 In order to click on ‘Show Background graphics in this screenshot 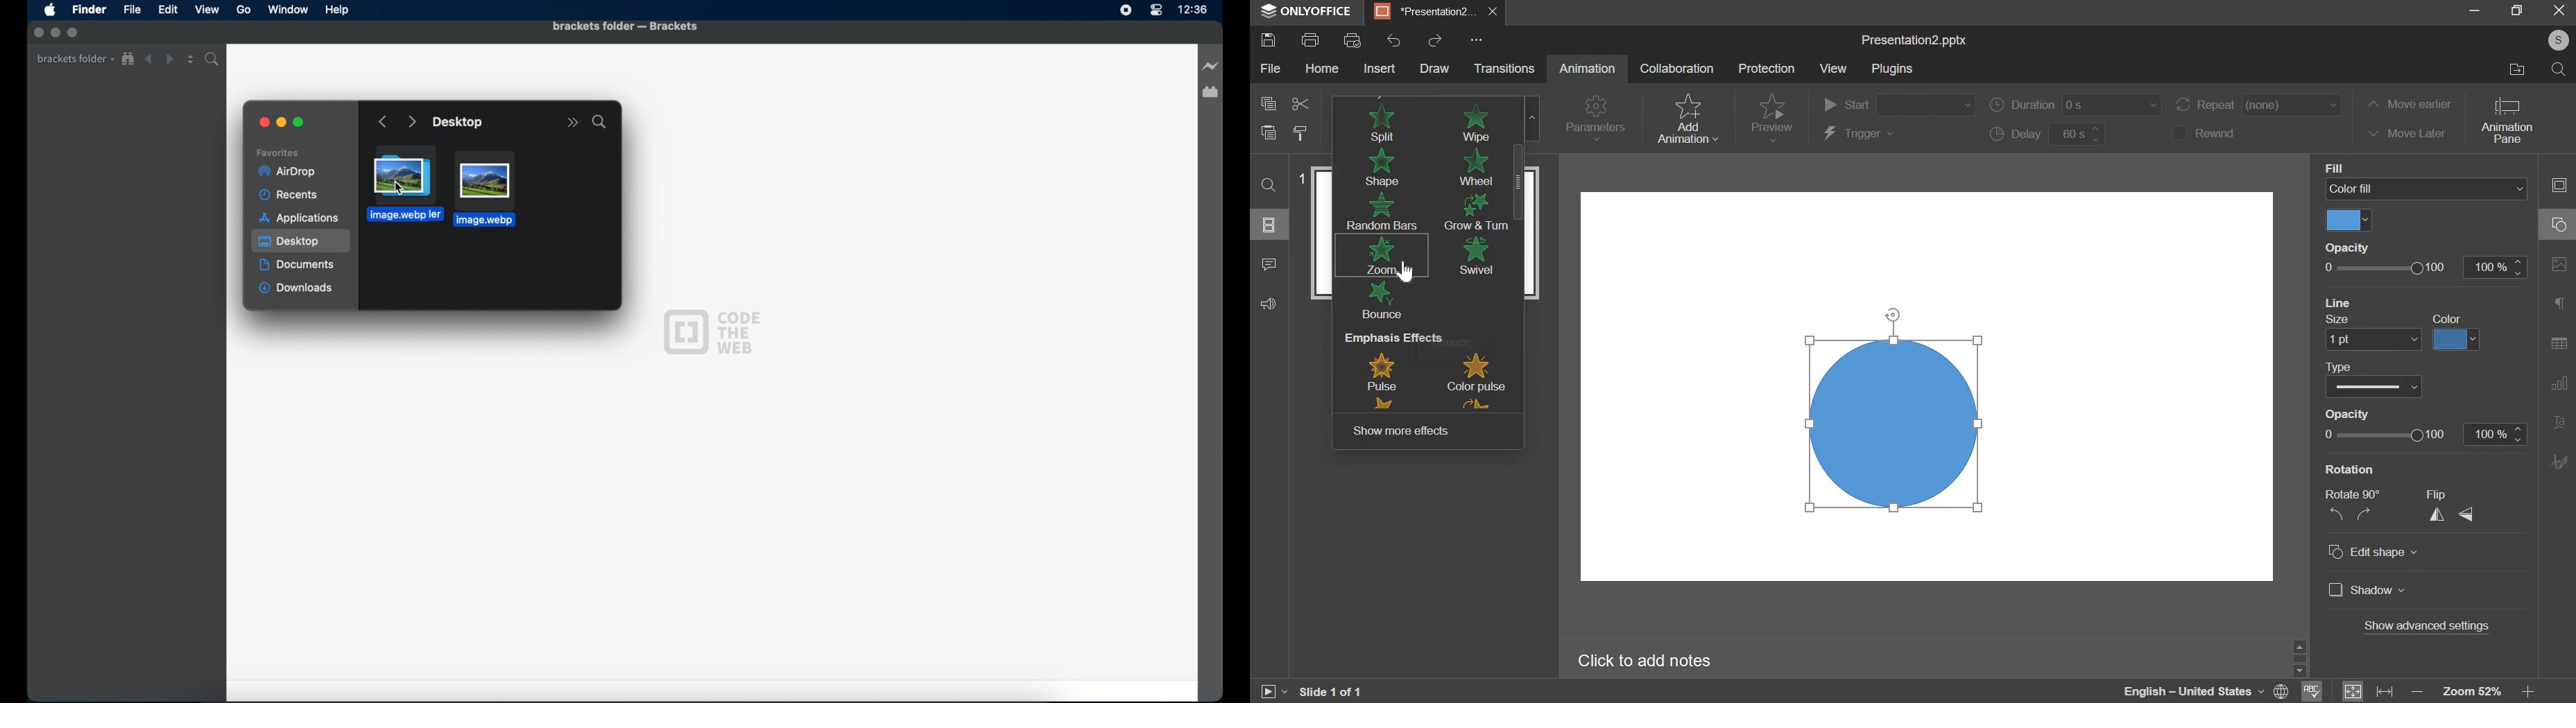, I will do `click(2393, 467)`.